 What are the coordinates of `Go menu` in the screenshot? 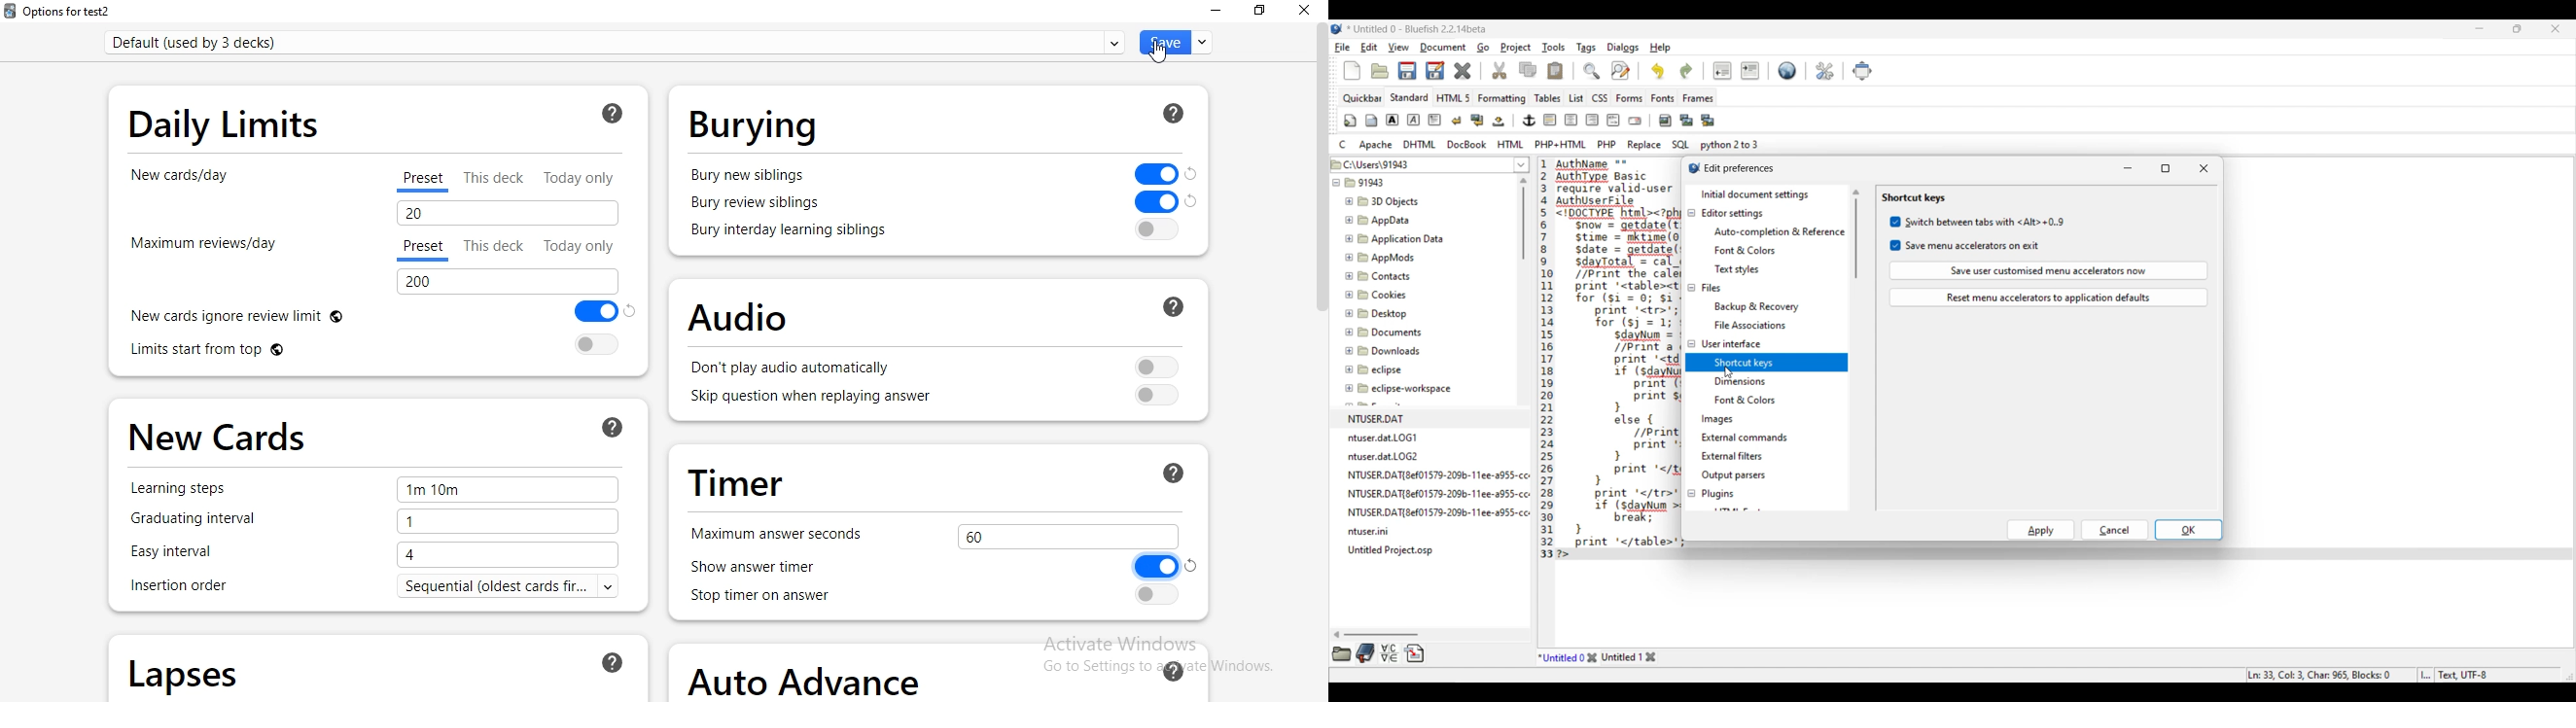 It's located at (1482, 47).